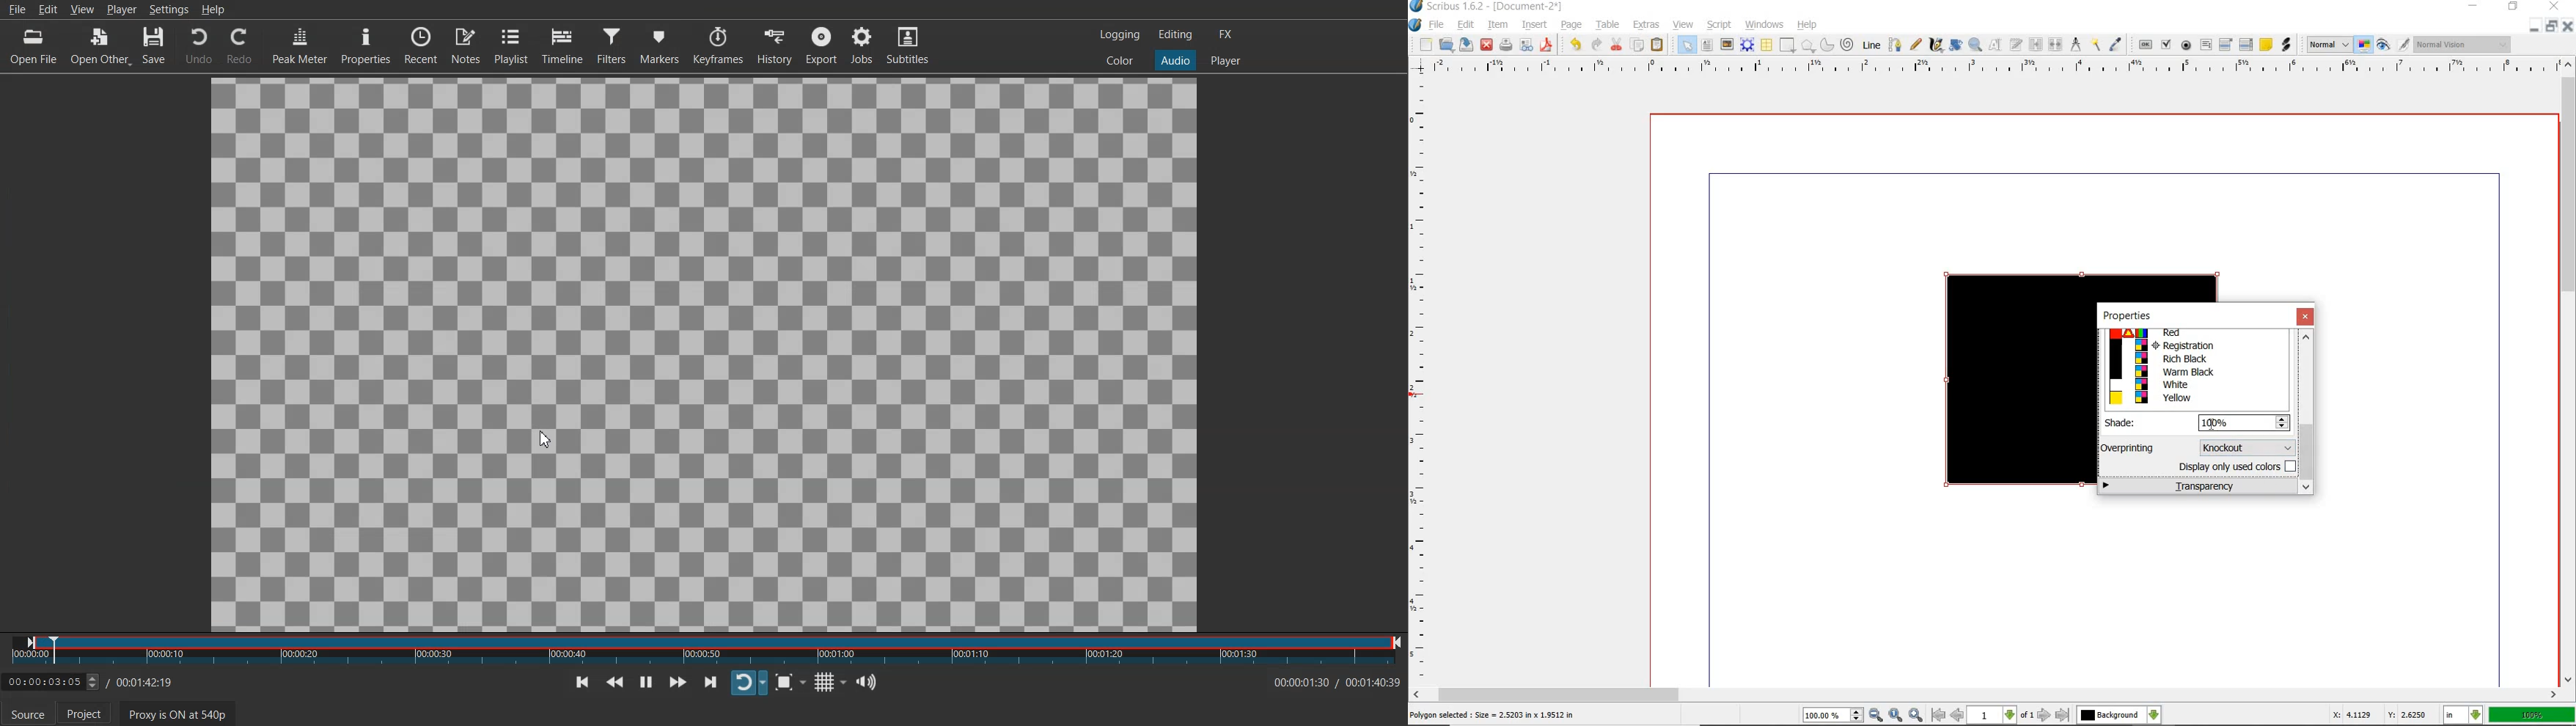 This screenshot has width=2576, height=728. I want to click on system logo, so click(1416, 26).